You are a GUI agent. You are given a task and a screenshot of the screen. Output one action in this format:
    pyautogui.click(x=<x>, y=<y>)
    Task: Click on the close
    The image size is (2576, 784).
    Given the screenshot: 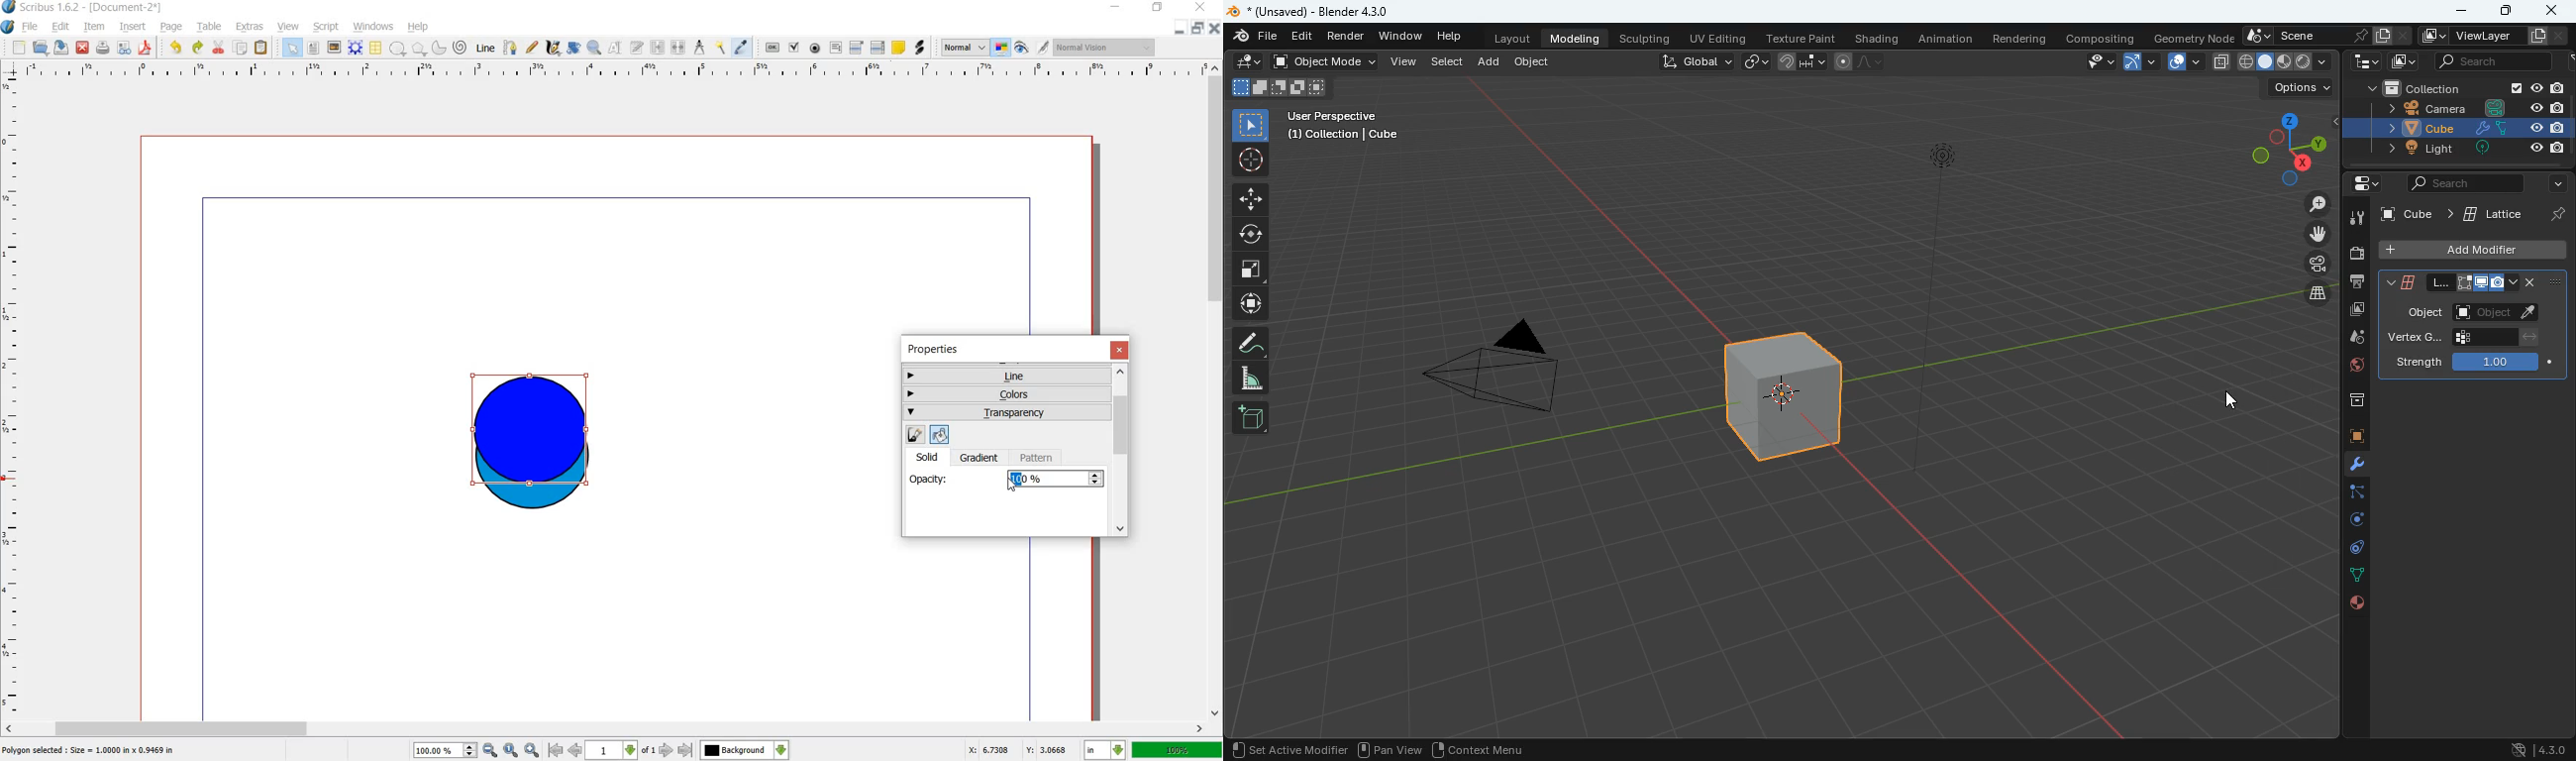 What is the action you would take?
    pyautogui.click(x=1122, y=350)
    